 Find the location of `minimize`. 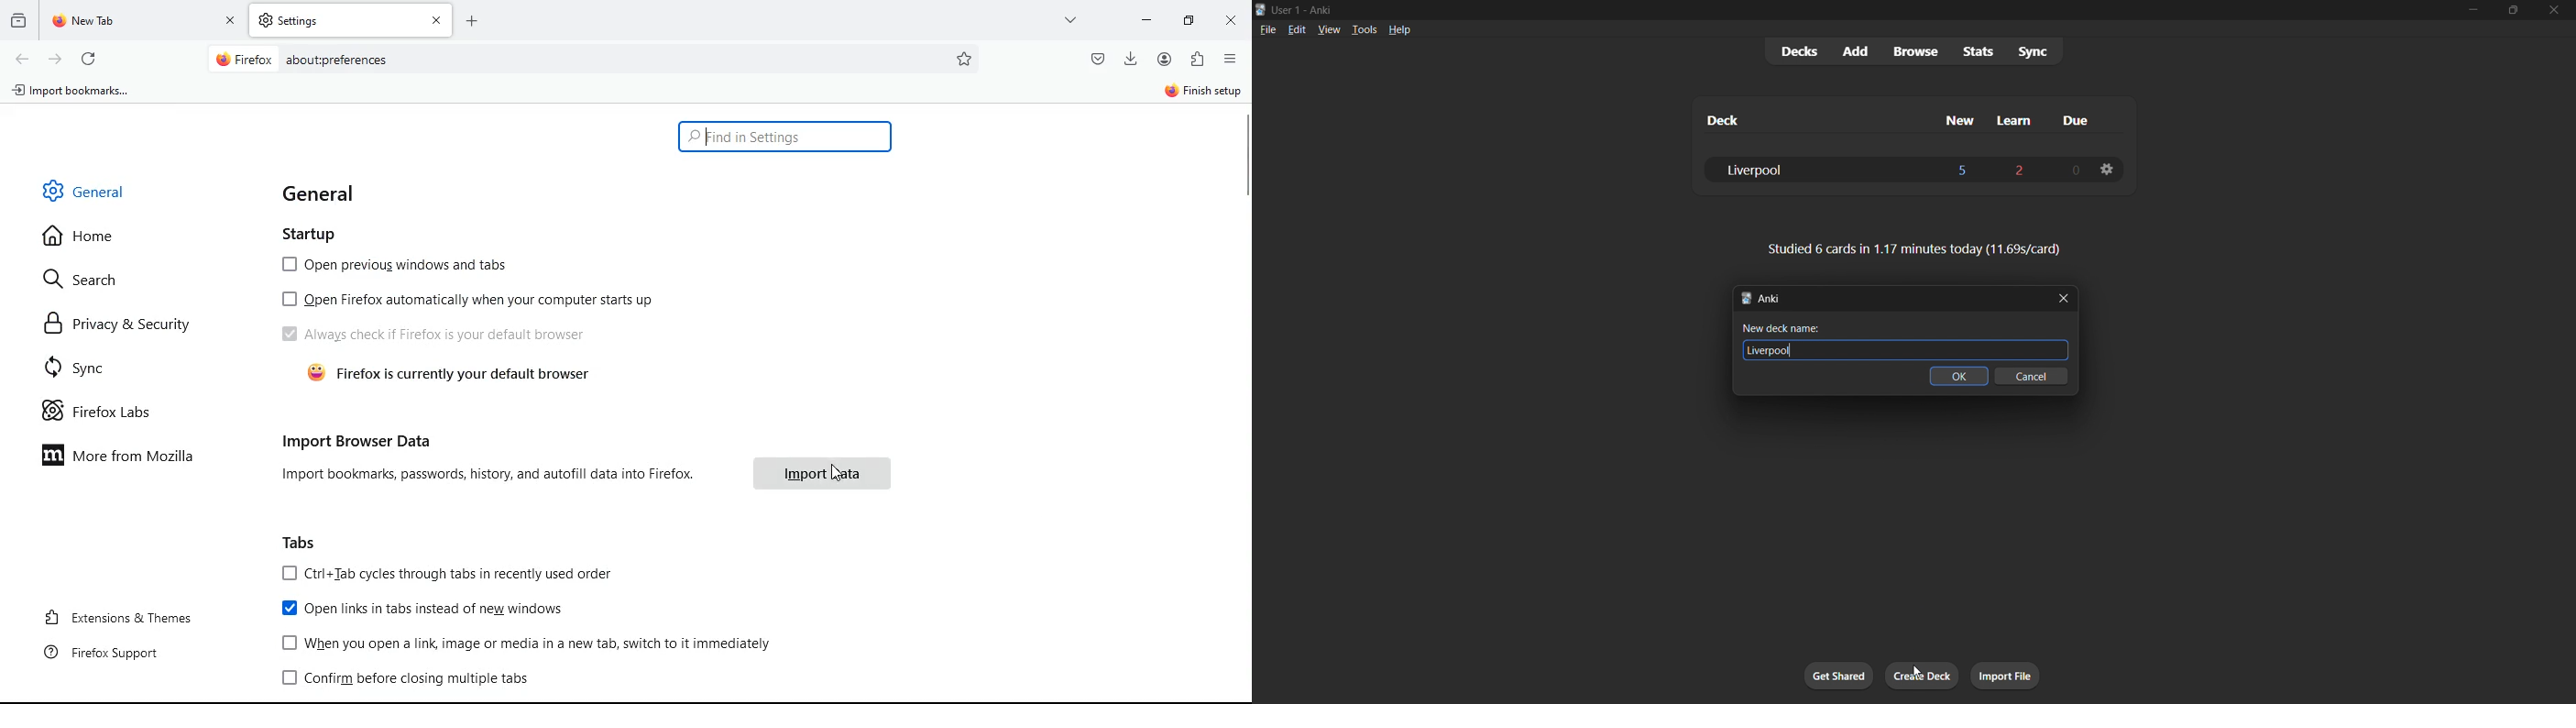

minimize is located at coordinates (1147, 20).